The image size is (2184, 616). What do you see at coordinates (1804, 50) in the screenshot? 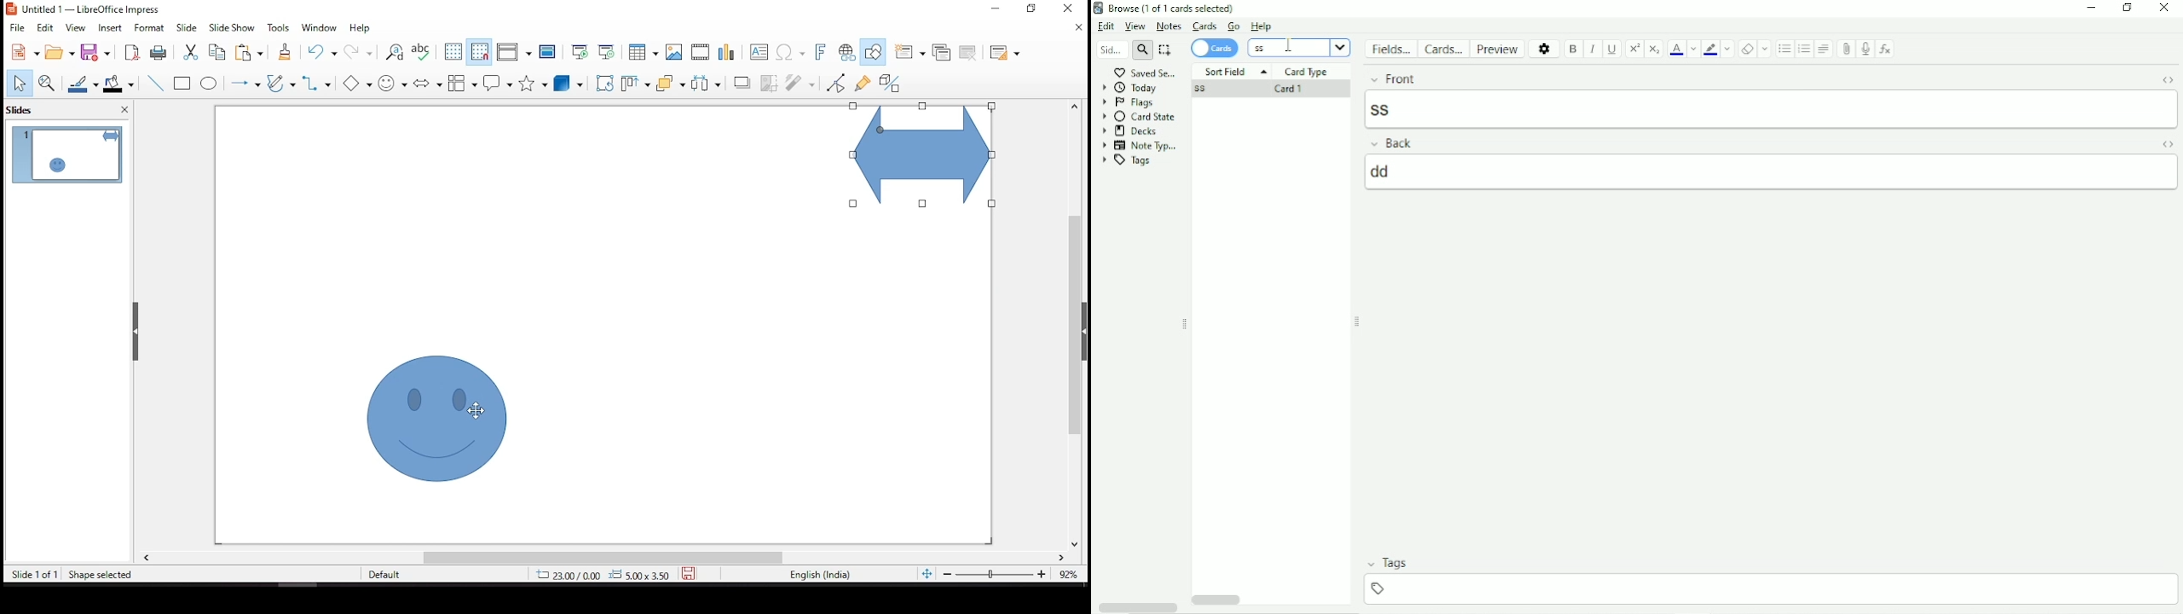
I see `Ordered list` at bounding box center [1804, 50].